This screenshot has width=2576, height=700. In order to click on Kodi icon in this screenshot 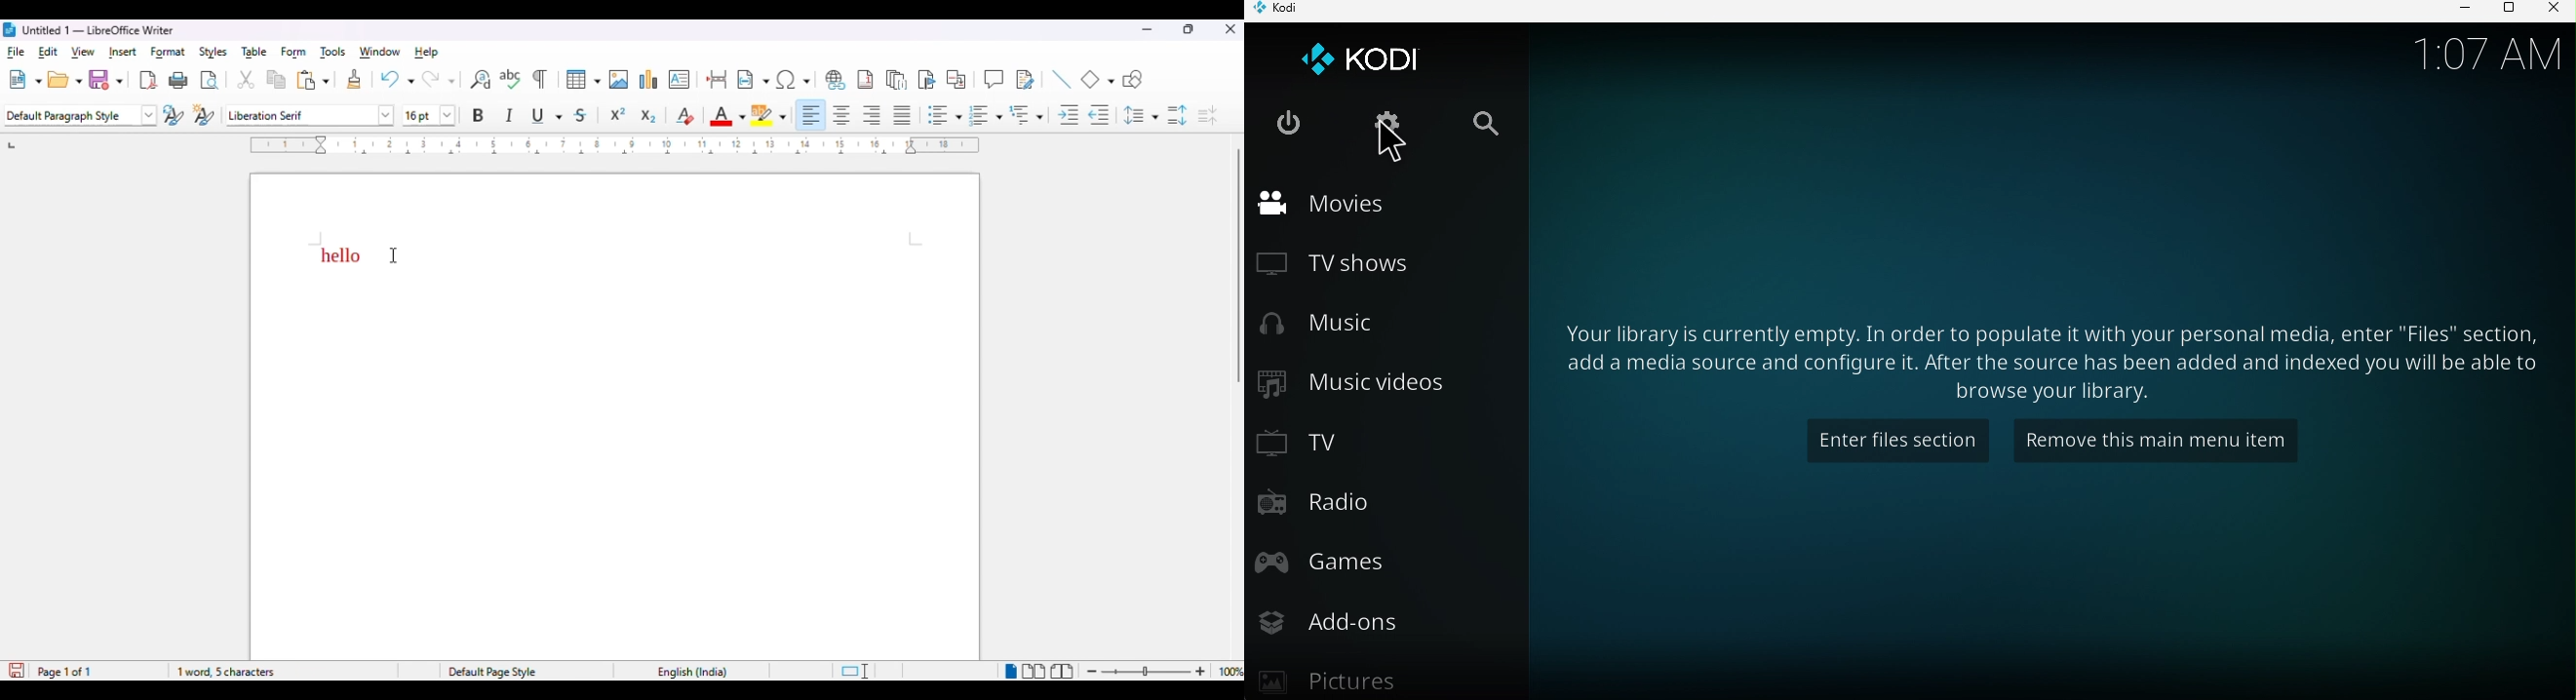, I will do `click(1383, 55)`.